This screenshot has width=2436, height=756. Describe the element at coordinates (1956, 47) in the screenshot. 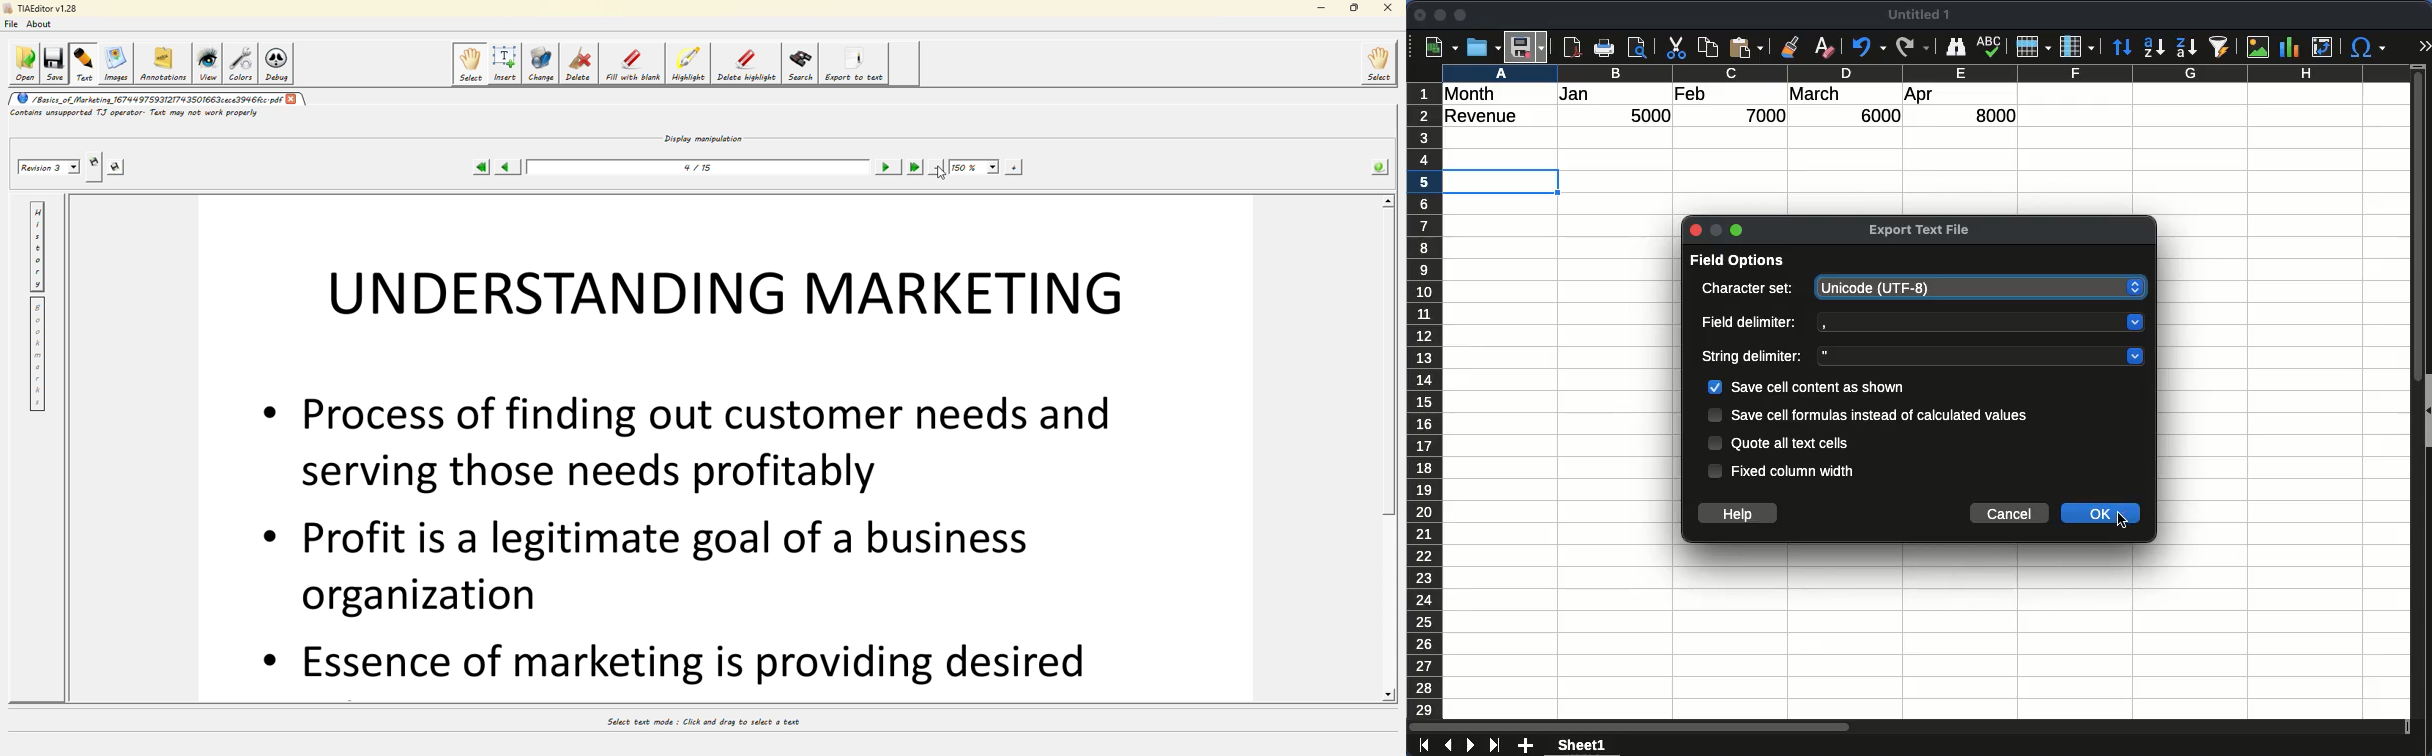

I see `finder` at that location.